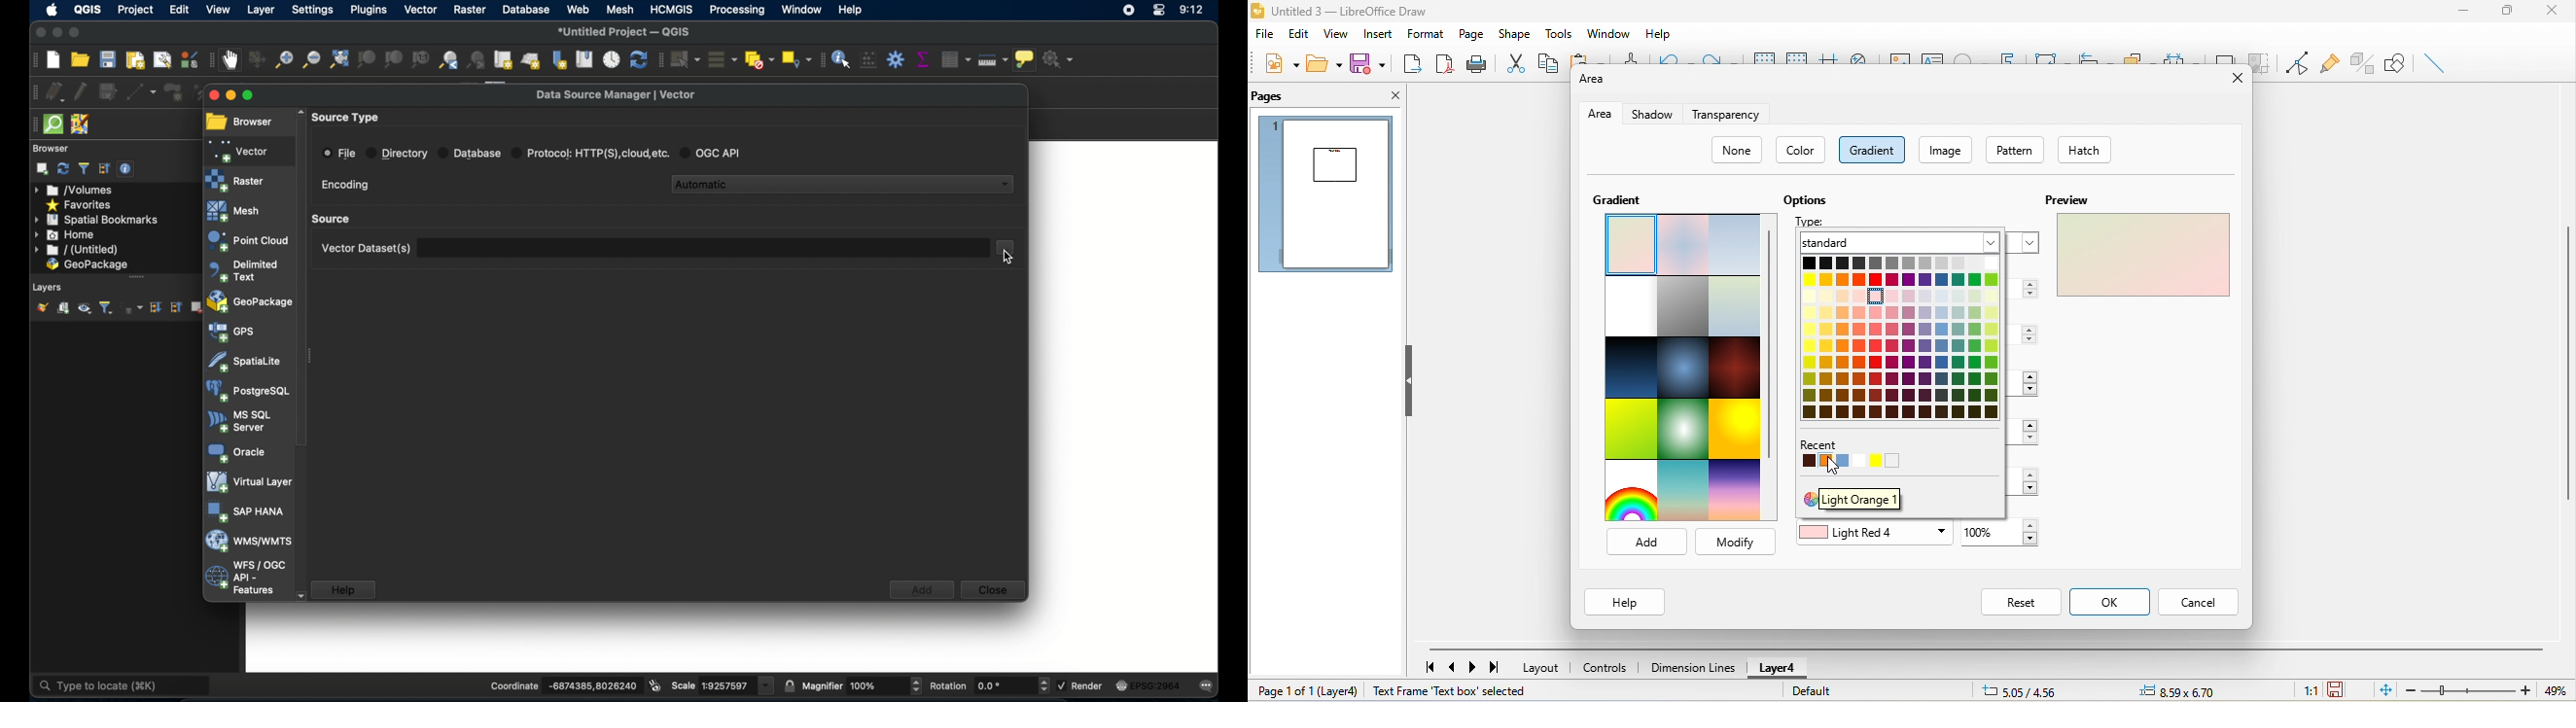 The height and width of the screenshot is (728, 2576). I want to click on angle 30 degree , so click(2031, 384).